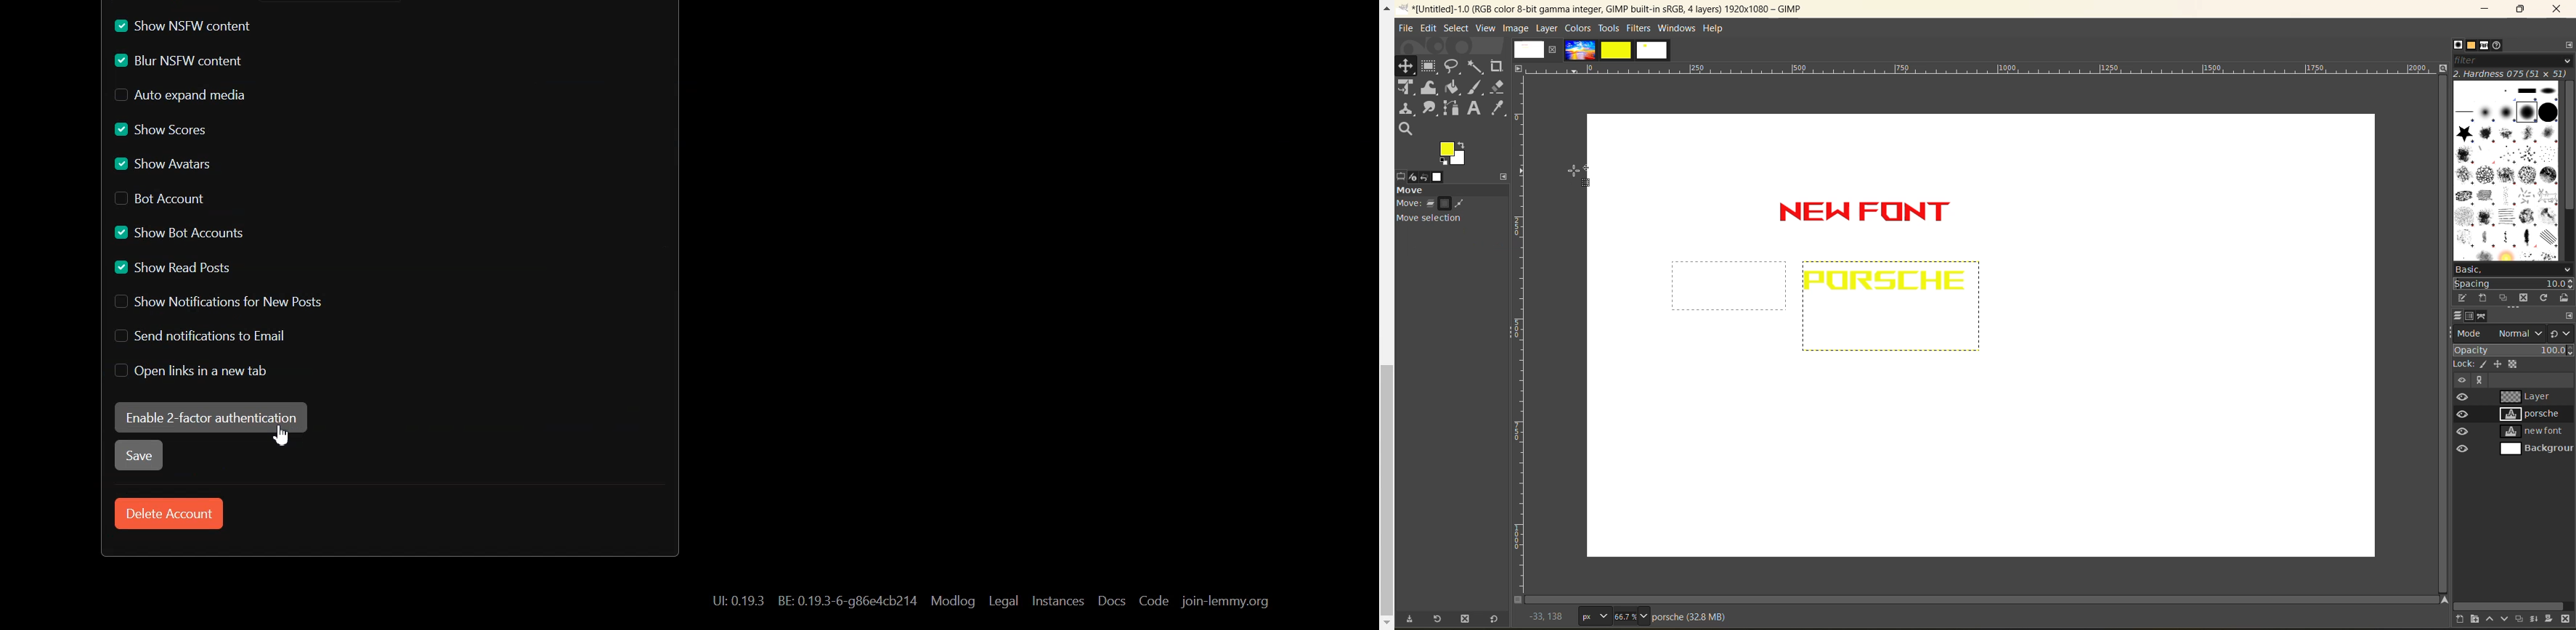 Image resolution: width=2576 pixels, height=644 pixels. I want to click on edit this brush, so click(2456, 298).